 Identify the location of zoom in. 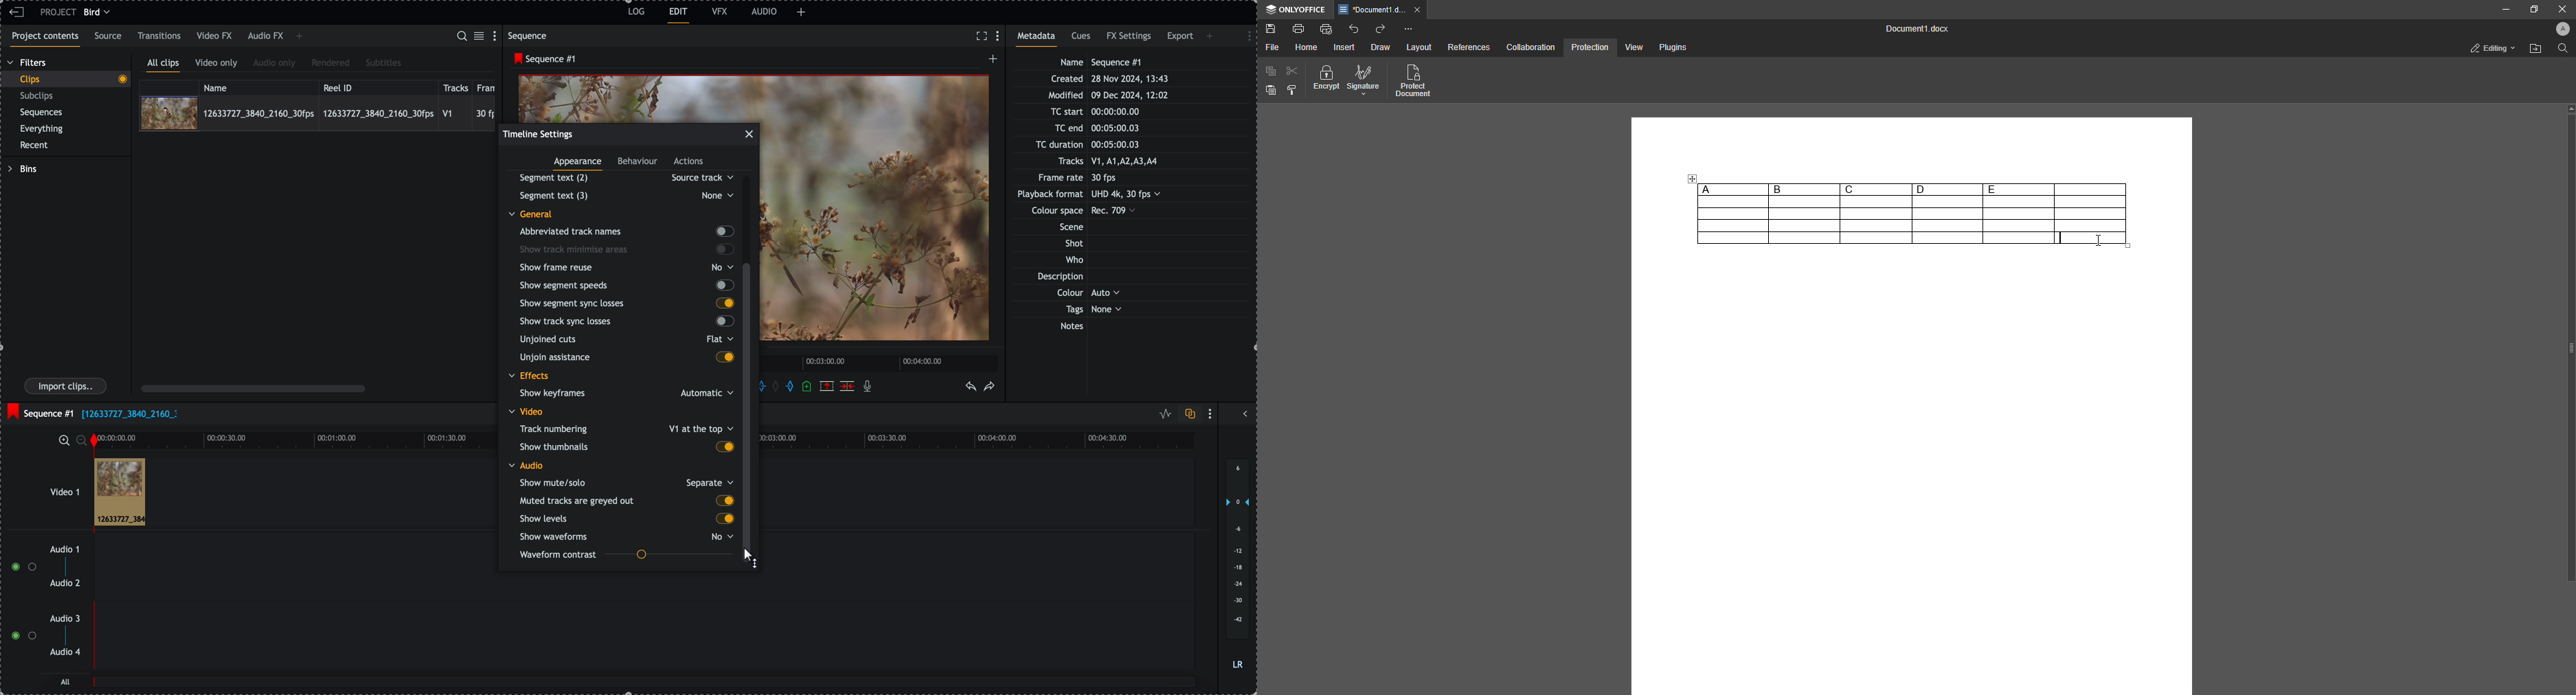
(63, 440).